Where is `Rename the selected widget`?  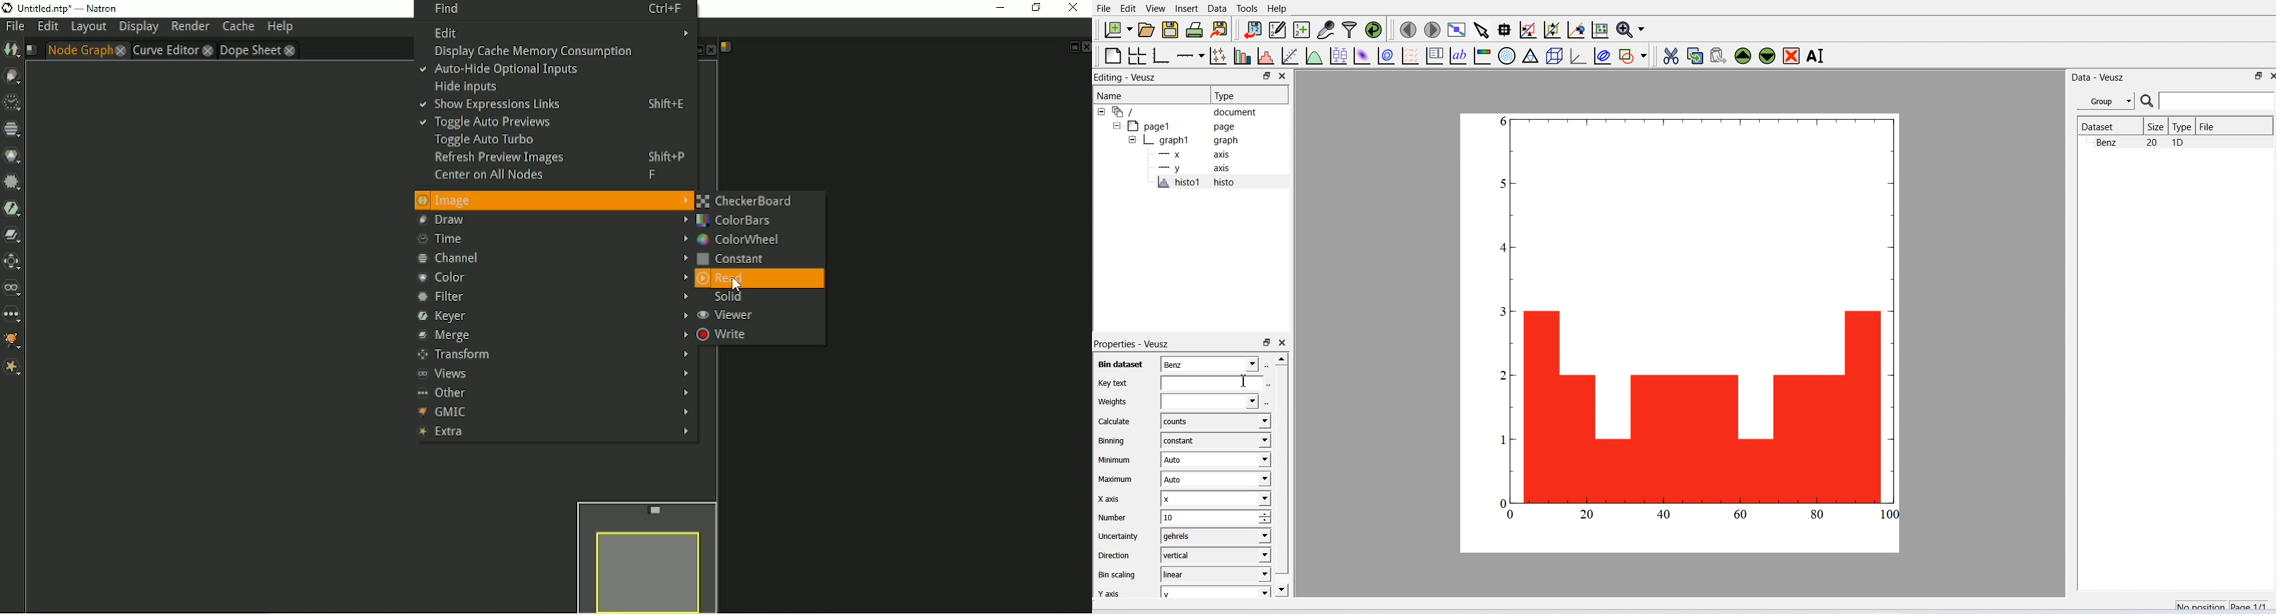
Rename the selected widget is located at coordinates (1816, 56).